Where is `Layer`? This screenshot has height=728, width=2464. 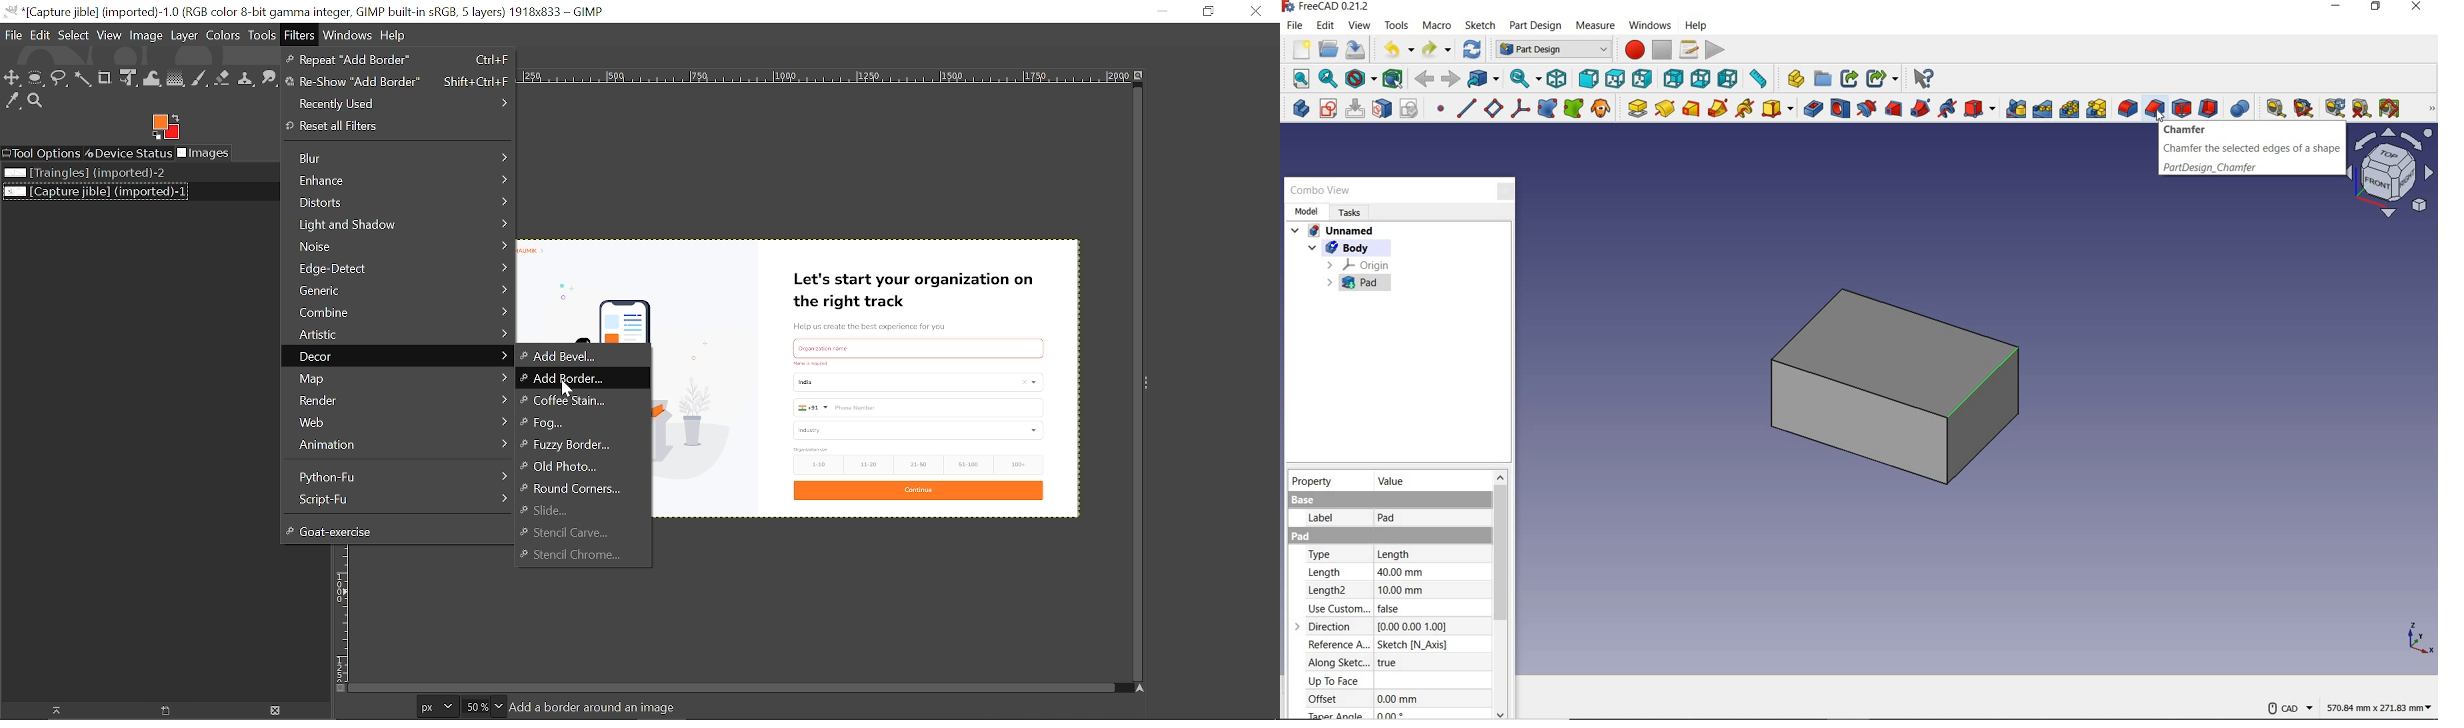 Layer is located at coordinates (184, 35).